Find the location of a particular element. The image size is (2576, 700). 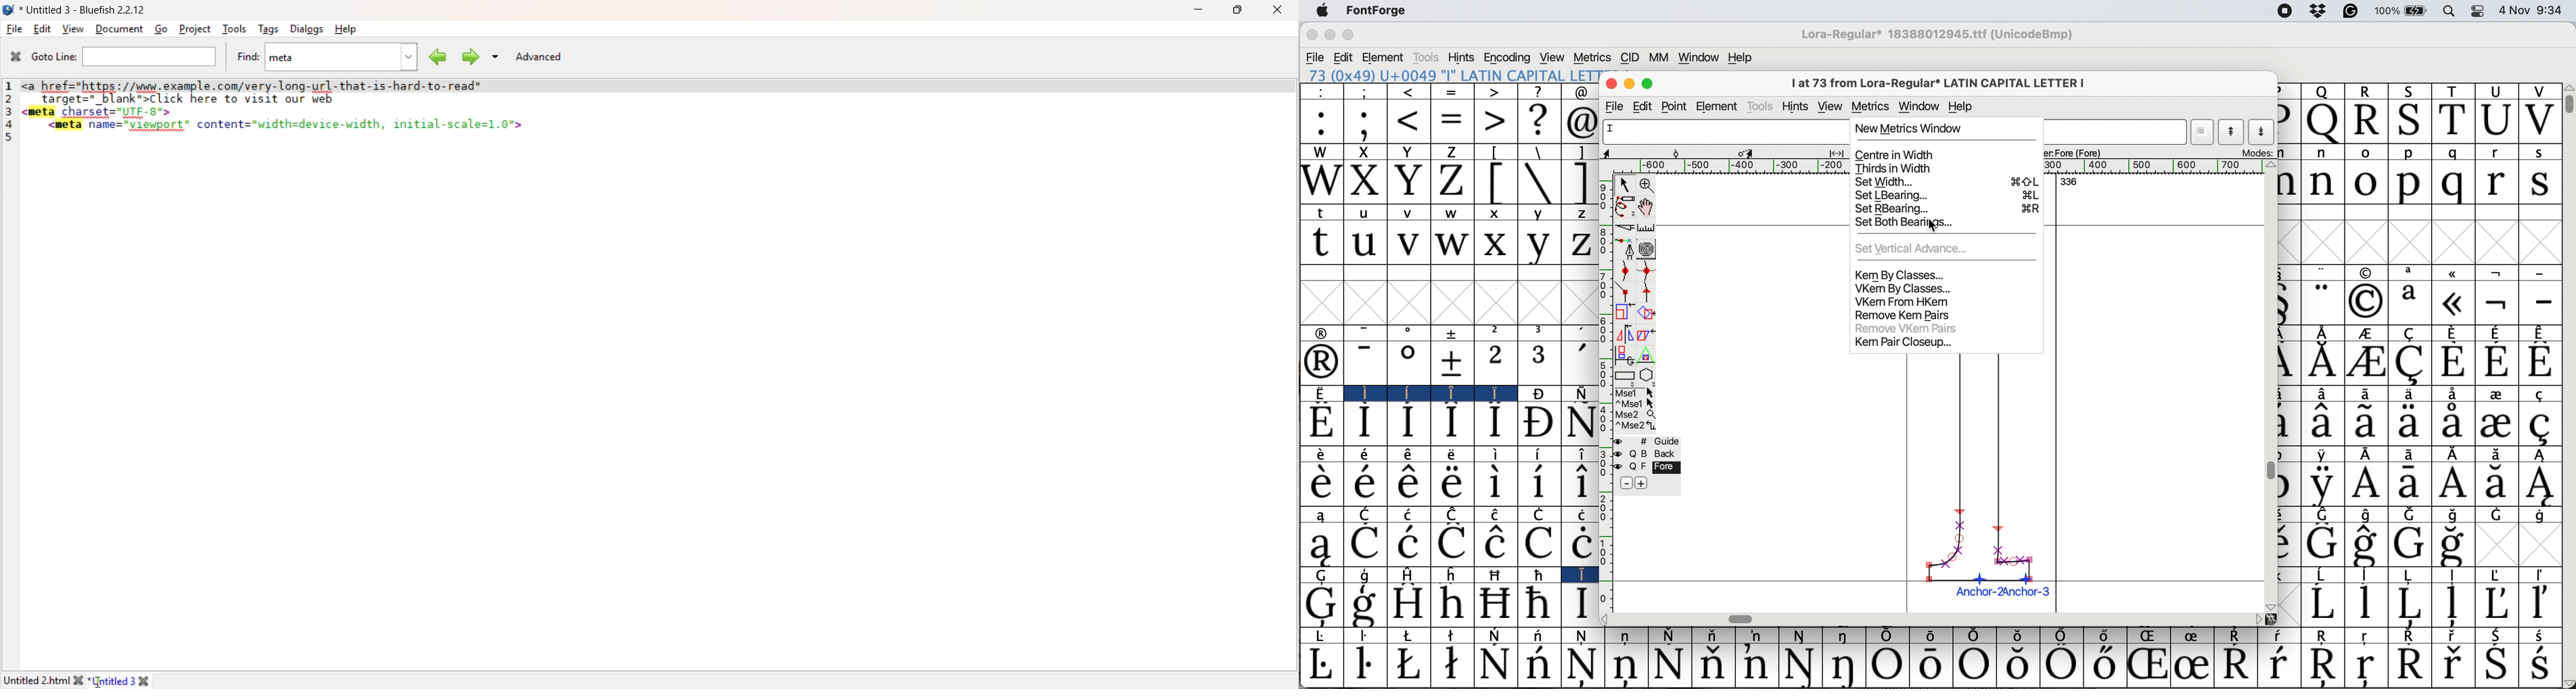

S is located at coordinates (2408, 90).